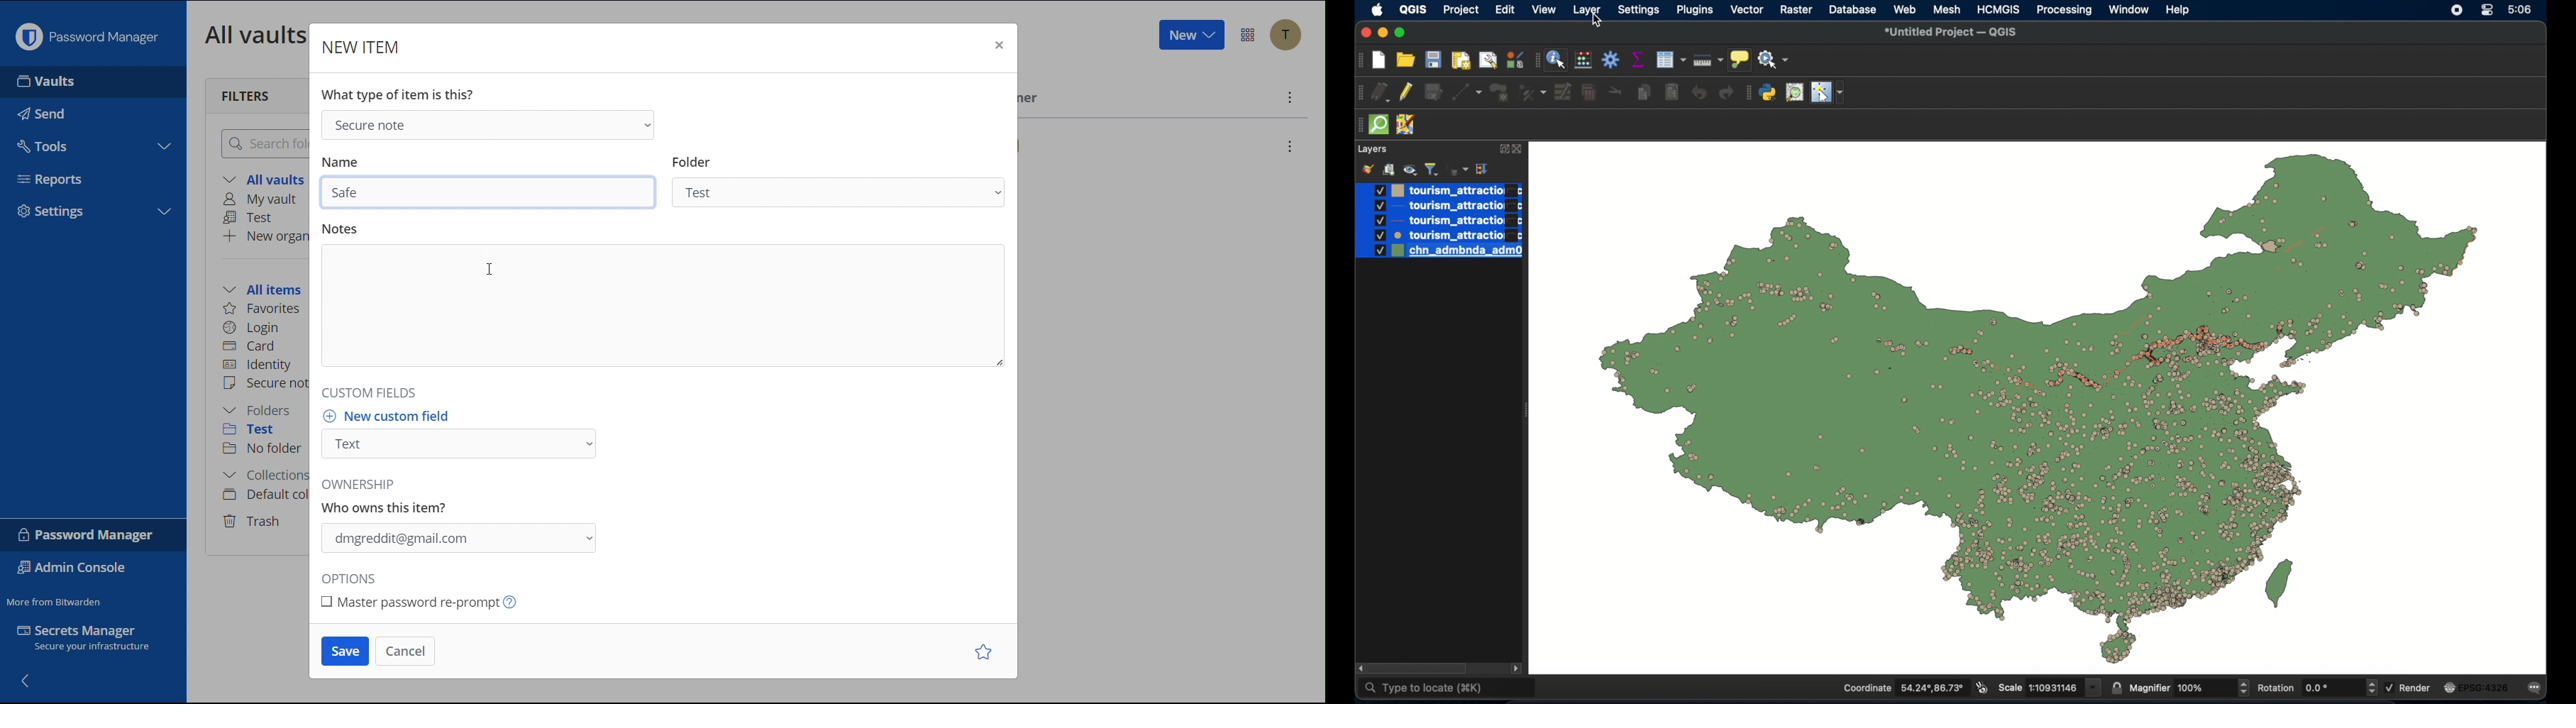 This screenshot has height=728, width=2576. Describe the element at coordinates (1519, 149) in the screenshot. I see `close` at that location.